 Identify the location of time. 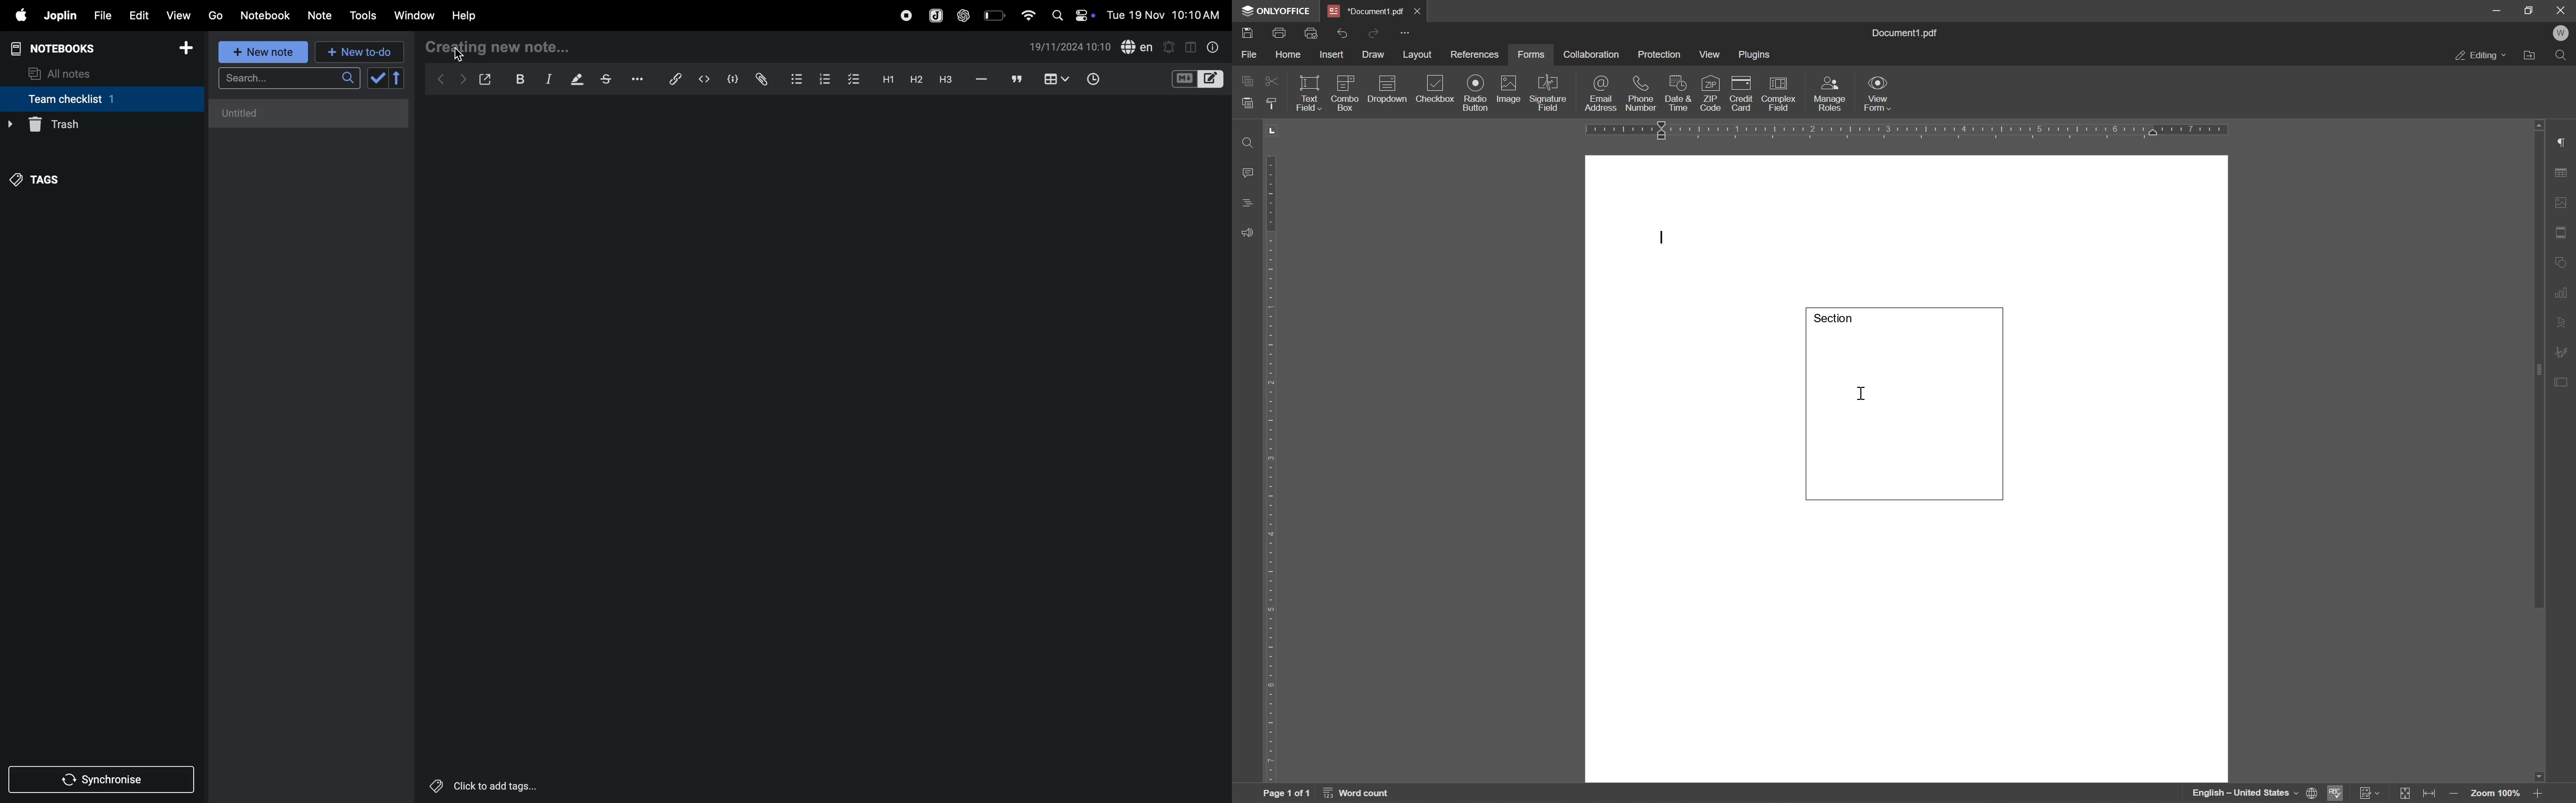
(1095, 77).